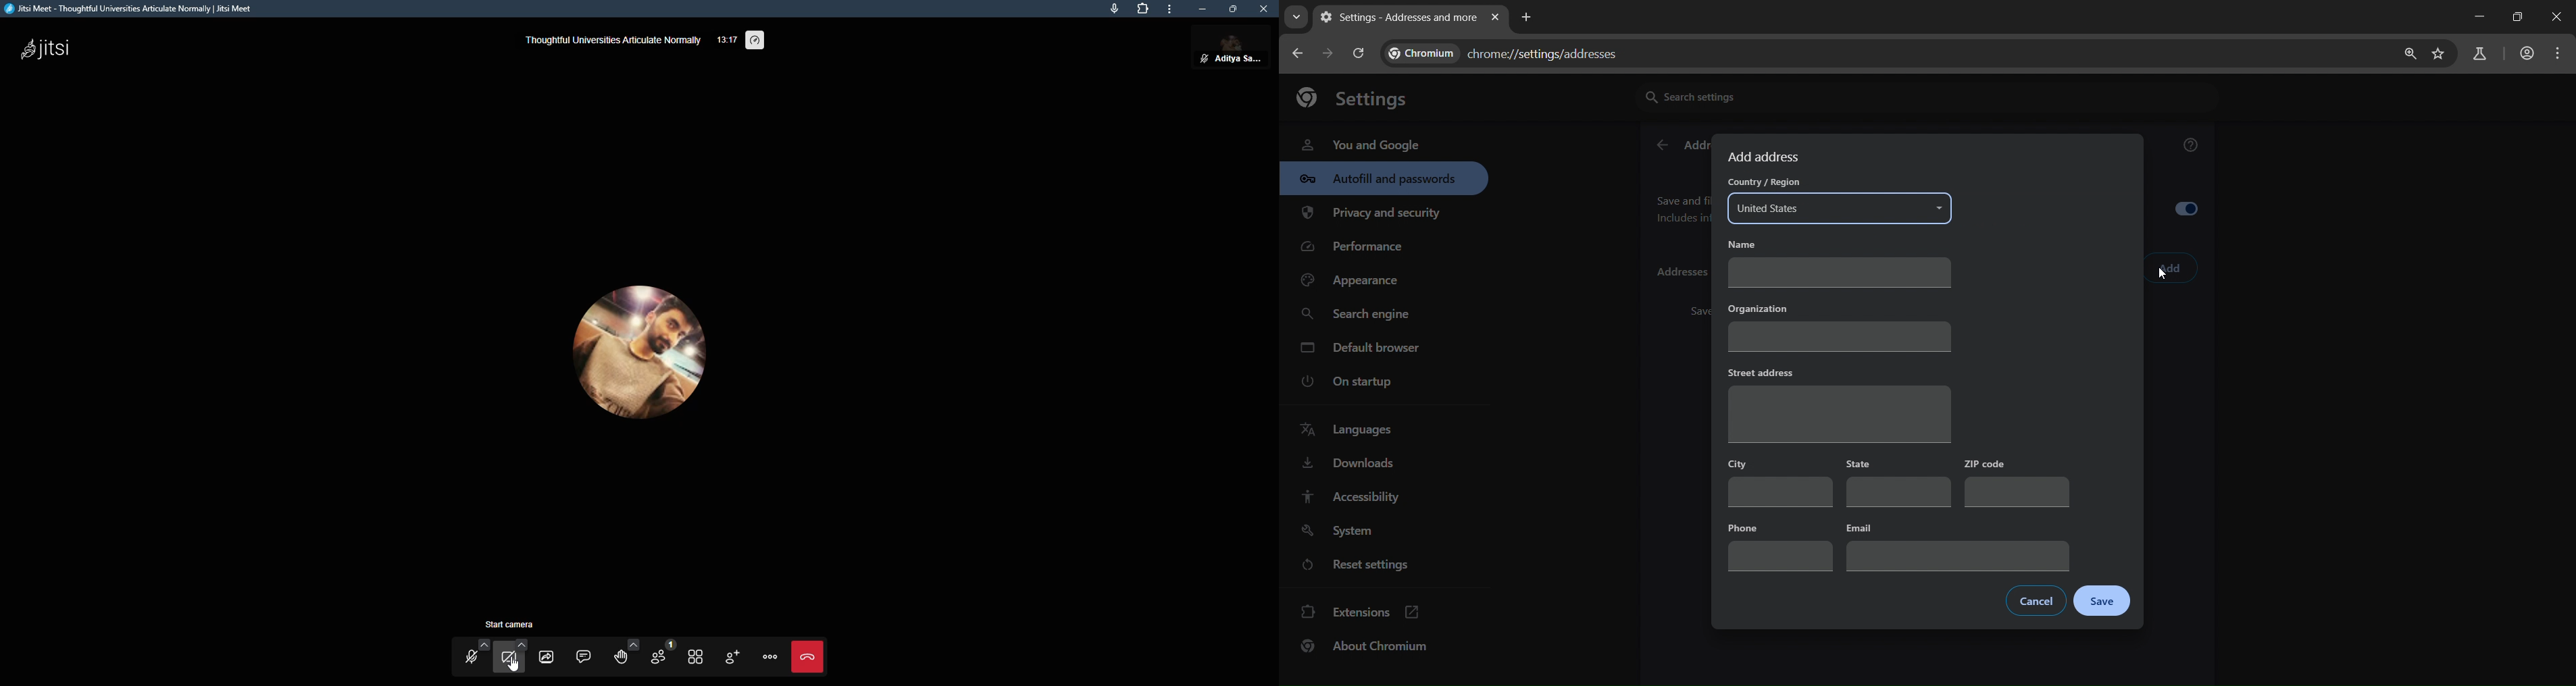 Image resolution: width=2576 pixels, height=700 pixels. What do you see at coordinates (2478, 55) in the screenshot?
I see `search panel` at bounding box center [2478, 55].